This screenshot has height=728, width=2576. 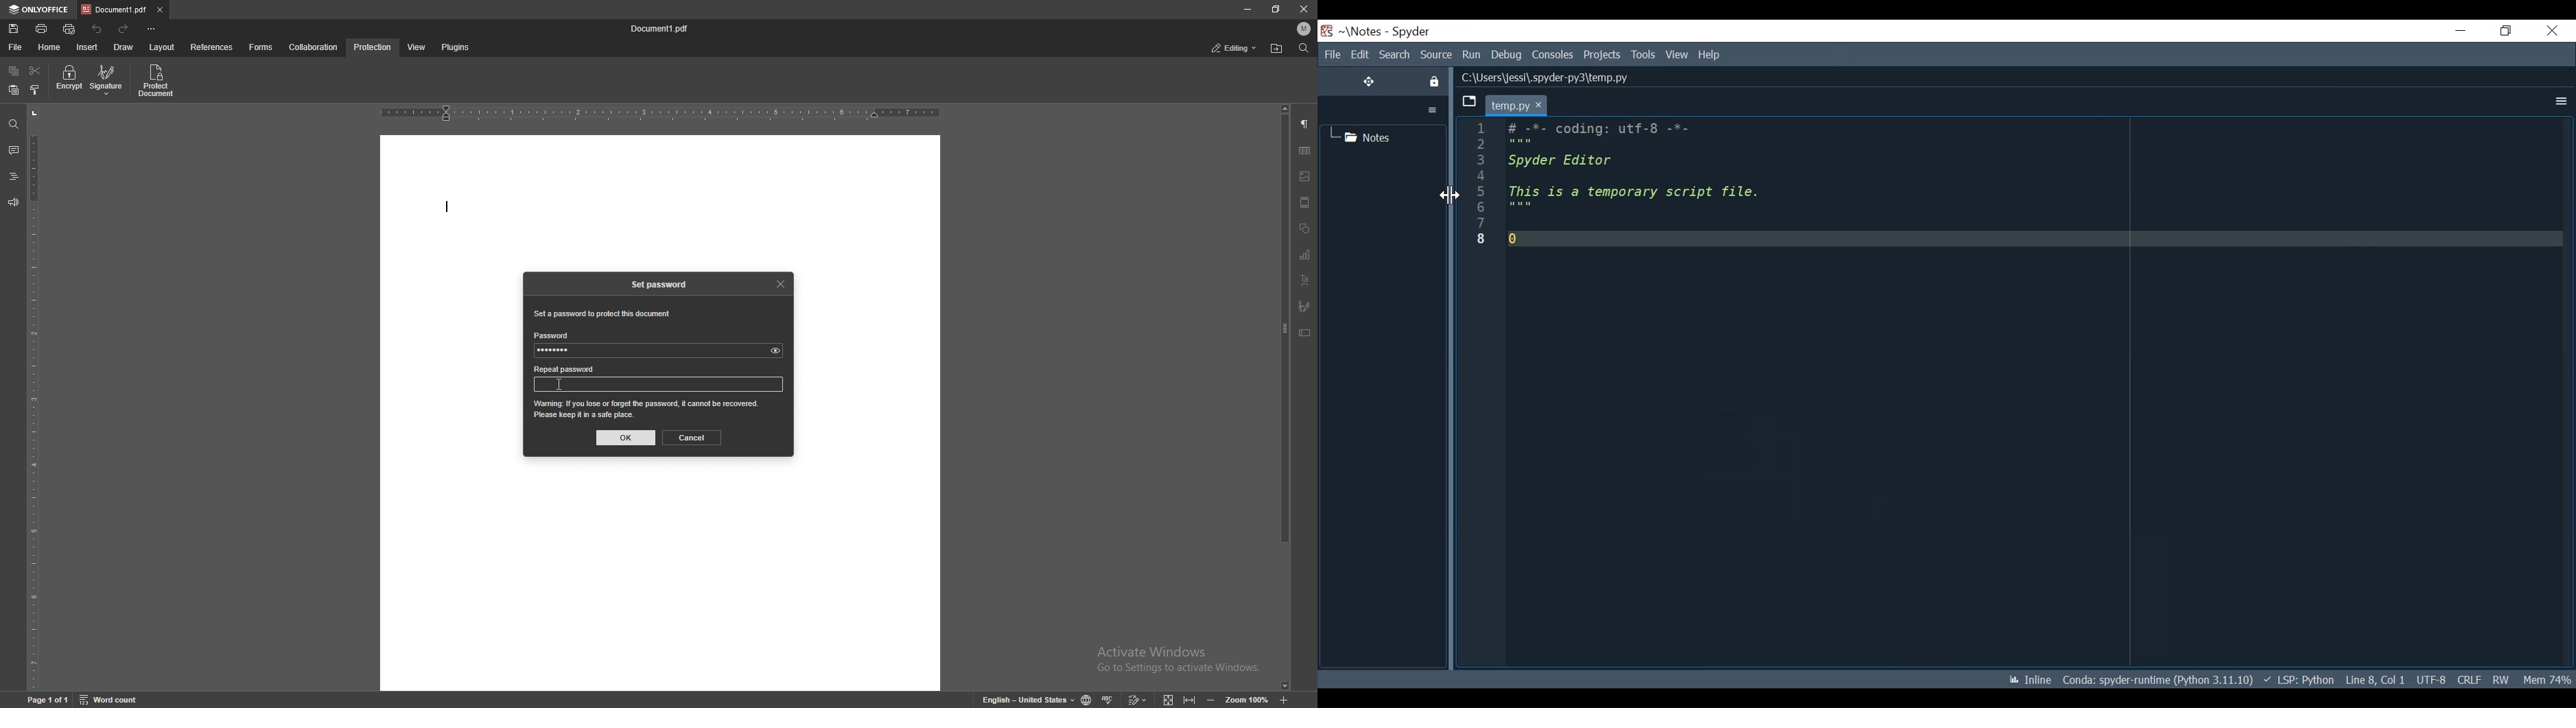 I want to click on chart, so click(x=1305, y=254).